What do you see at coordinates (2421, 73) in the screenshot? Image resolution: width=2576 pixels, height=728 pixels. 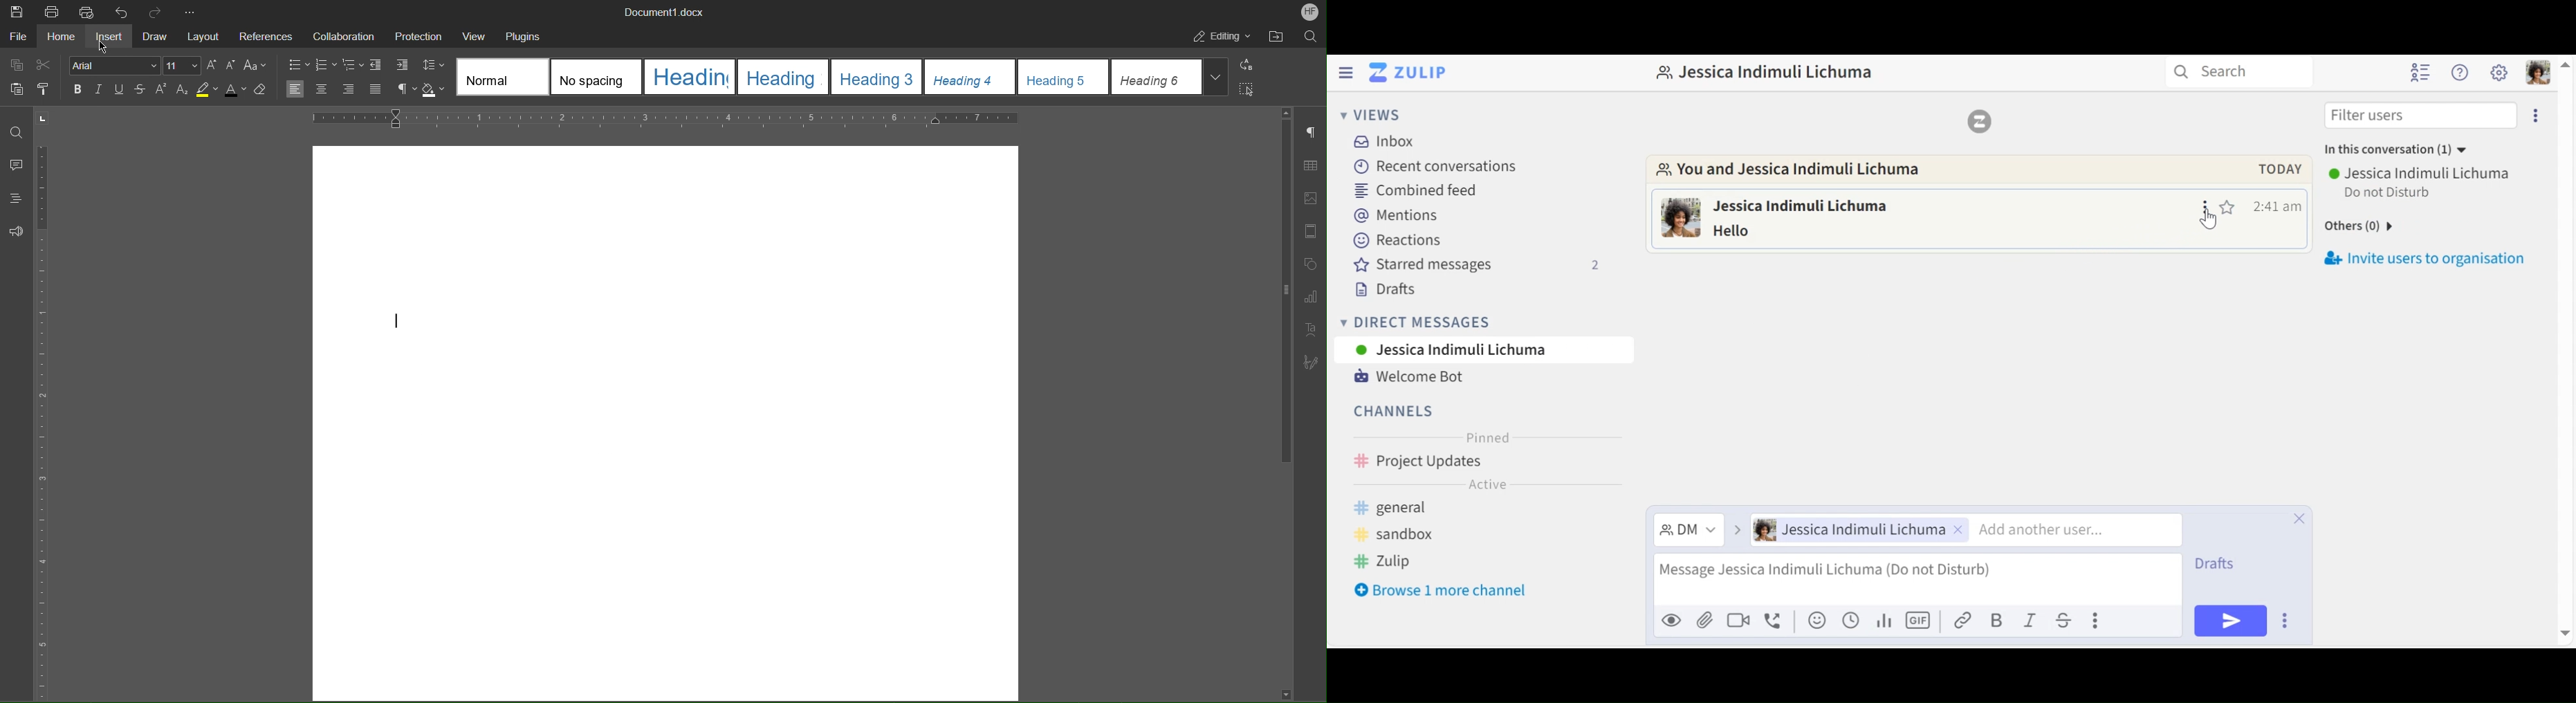 I see `Hide user list` at bounding box center [2421, 73].